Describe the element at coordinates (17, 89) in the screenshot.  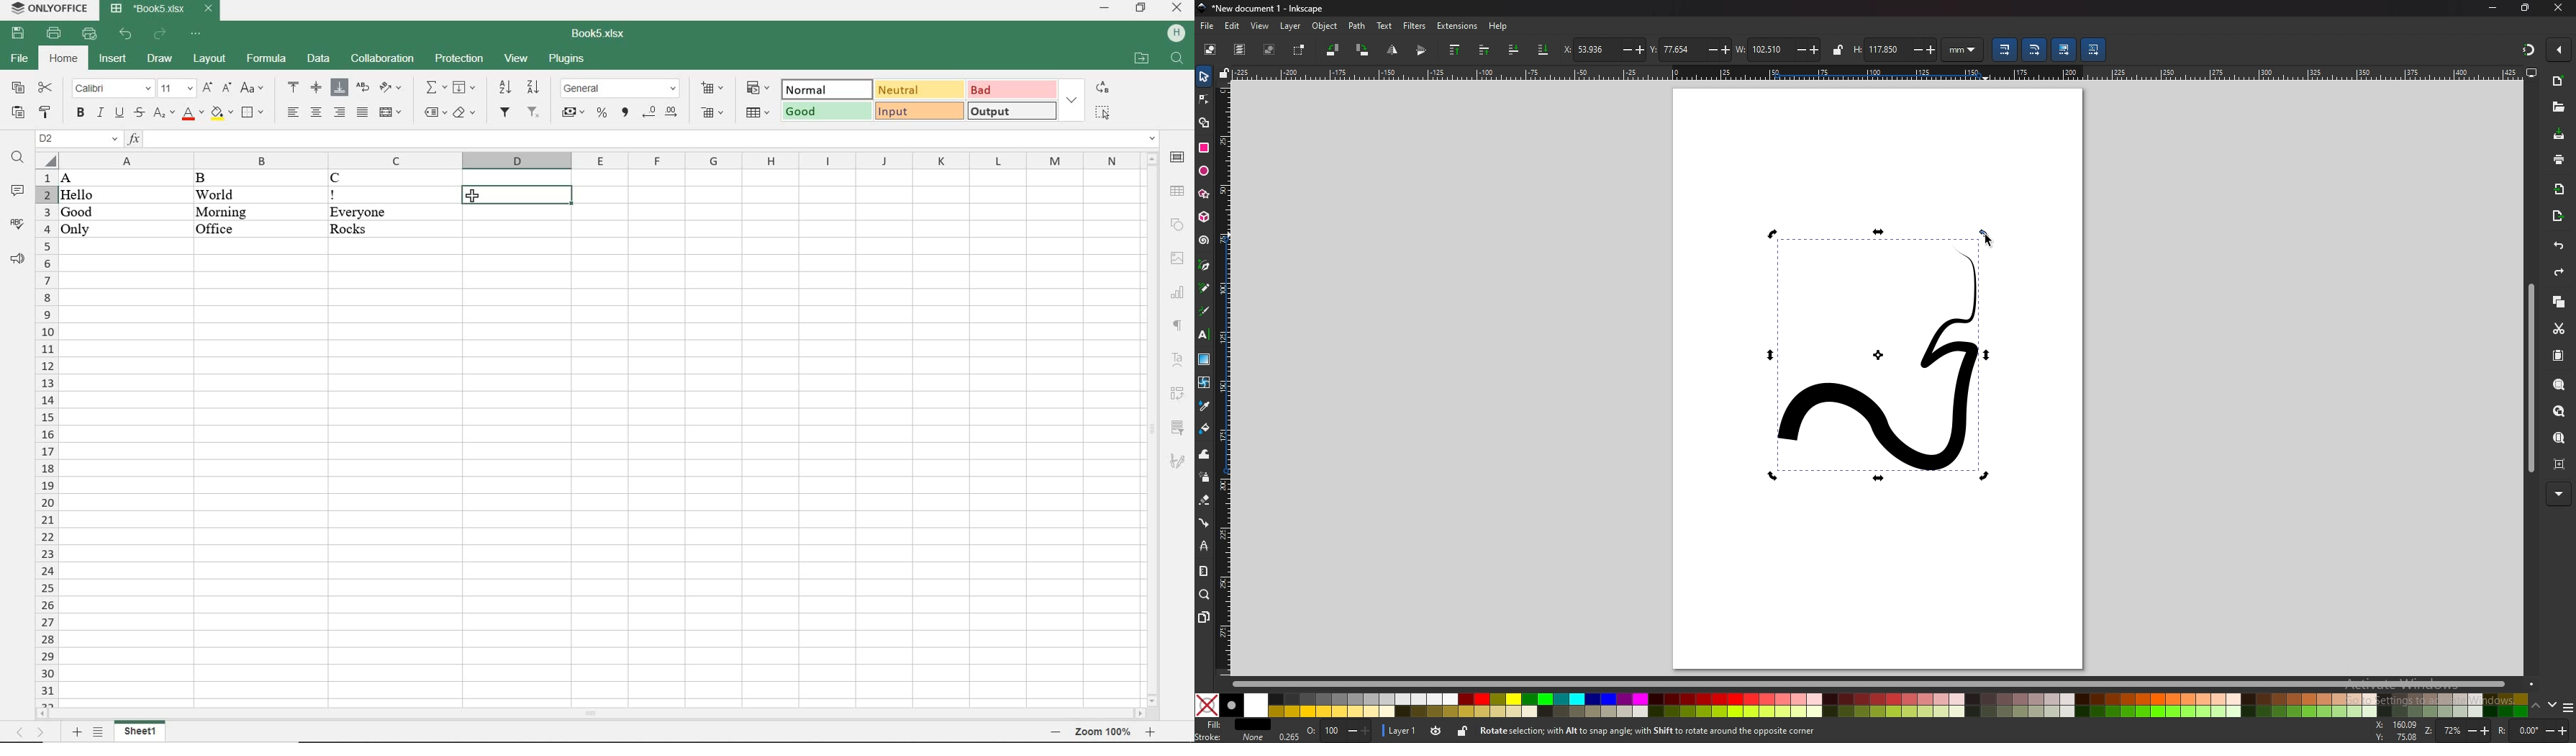
I see `copy` at that location.